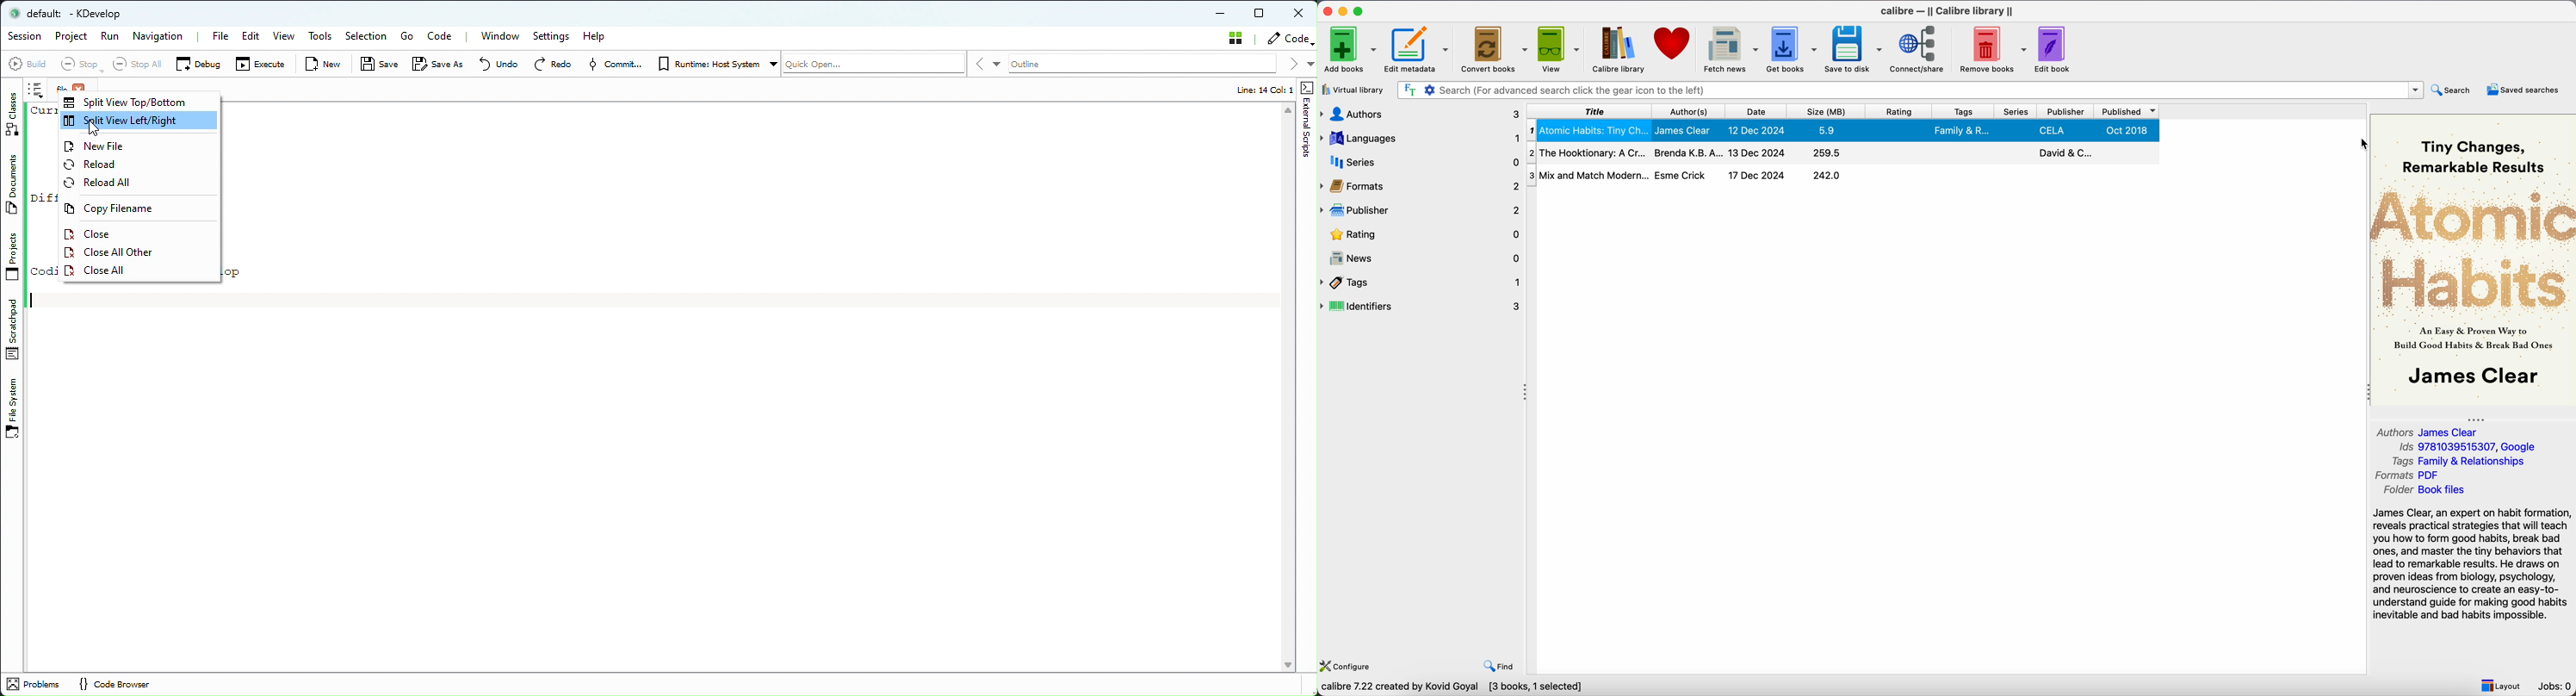  I want to click on Edit metadata, so click(1412, 50).